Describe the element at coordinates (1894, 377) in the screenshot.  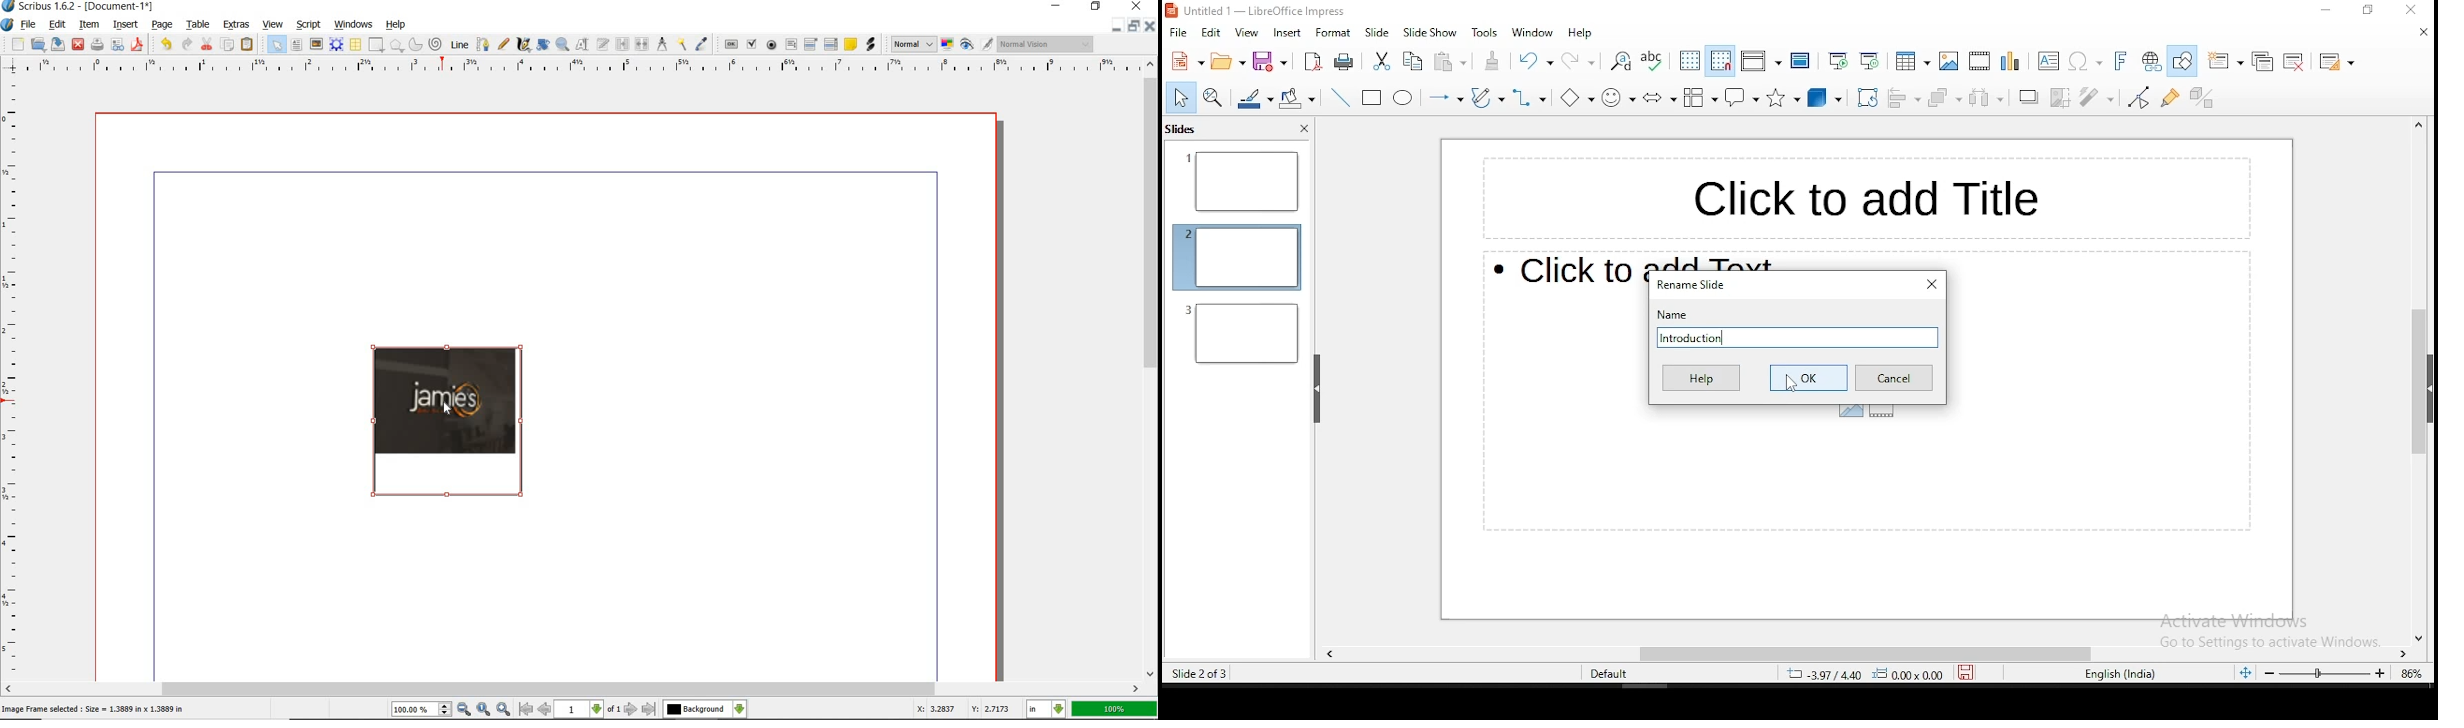
I see `cancel` at that location.